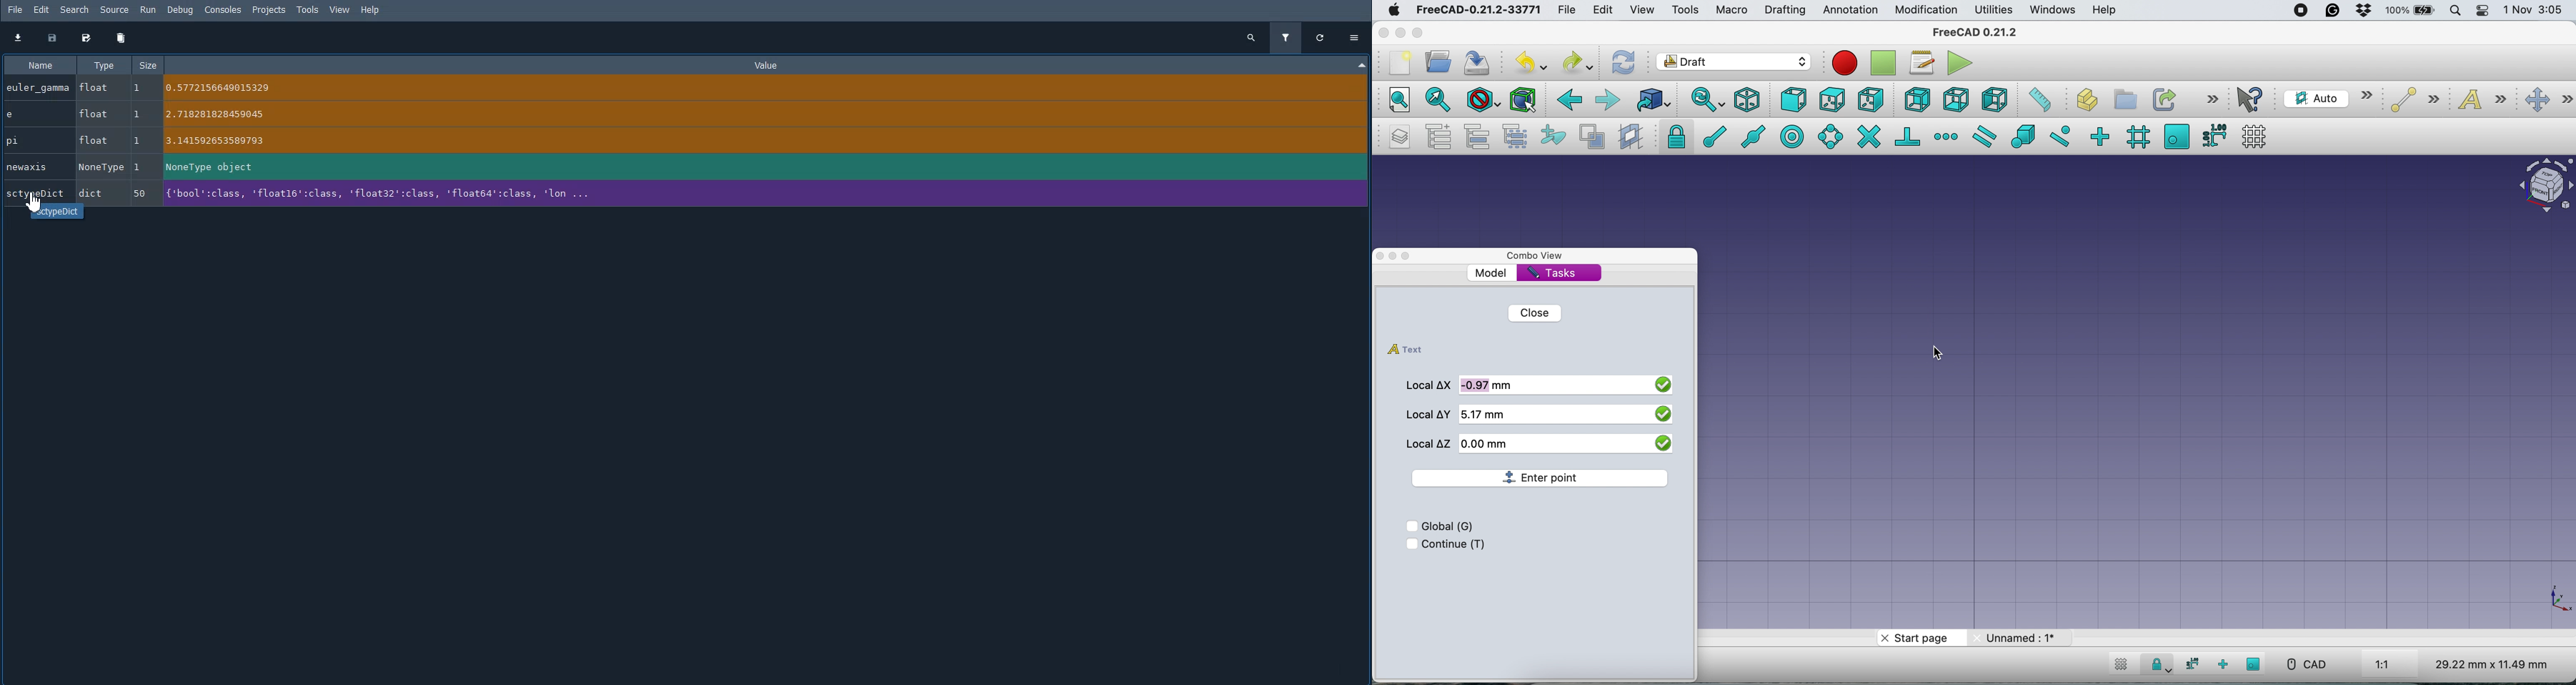 Image resolution: width=2576 pixels, height=700 pixels. What do you see at coordinates (39, 207) in the screenshot?
I see `Cursor` at bounding box center [39, 207].